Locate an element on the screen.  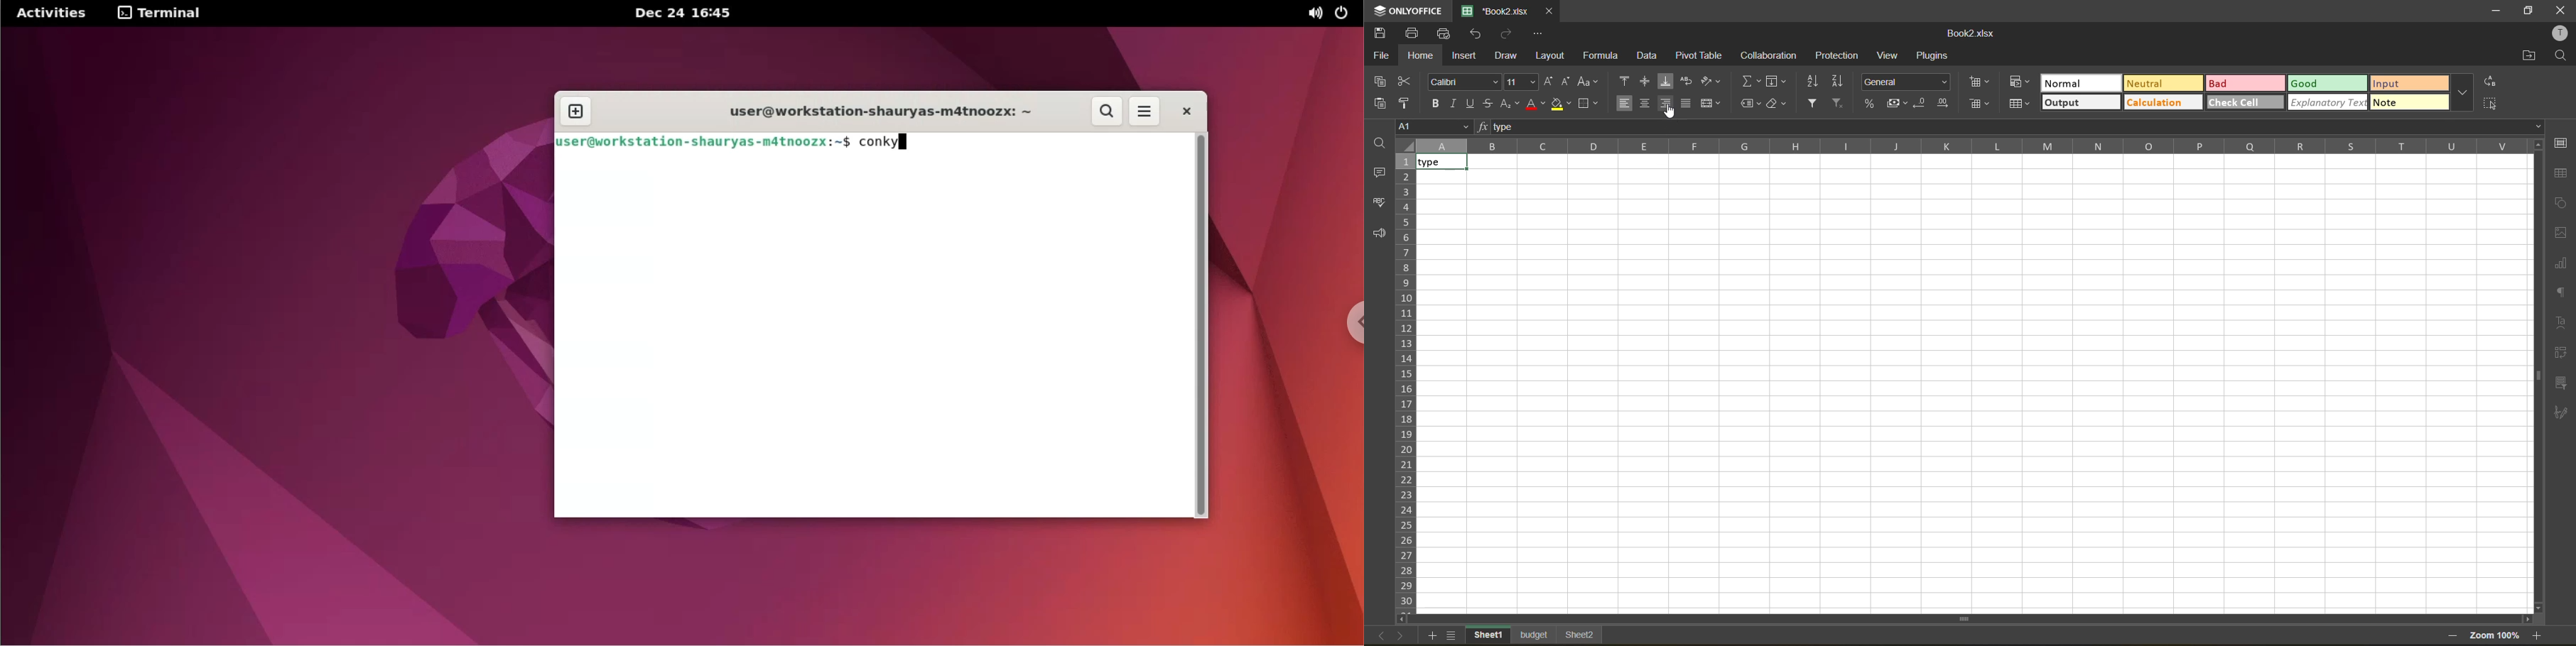
justified is located at coordinates (1688, 105).